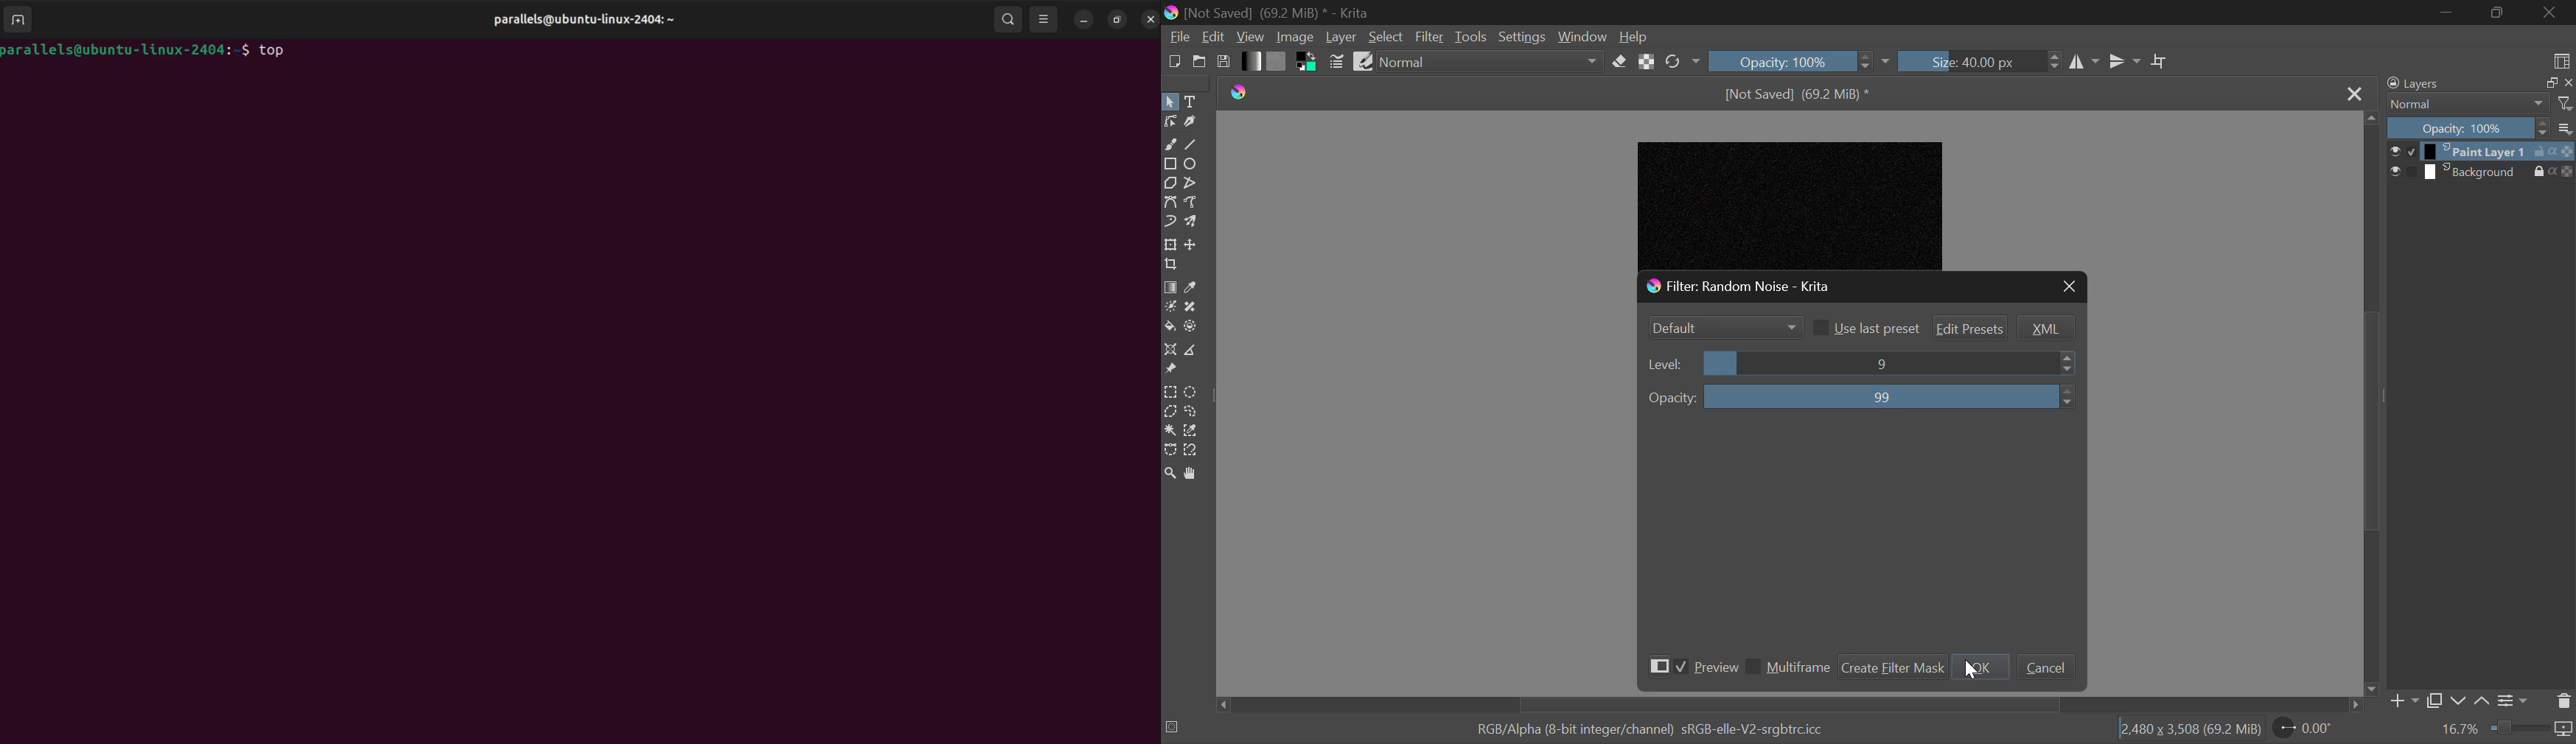 This screenshot has height=756, width=2576. What do you see at coordinates (1170, 412) in the screenshot?
I see `Polygon Selection` at bounding box center [1170, 412].